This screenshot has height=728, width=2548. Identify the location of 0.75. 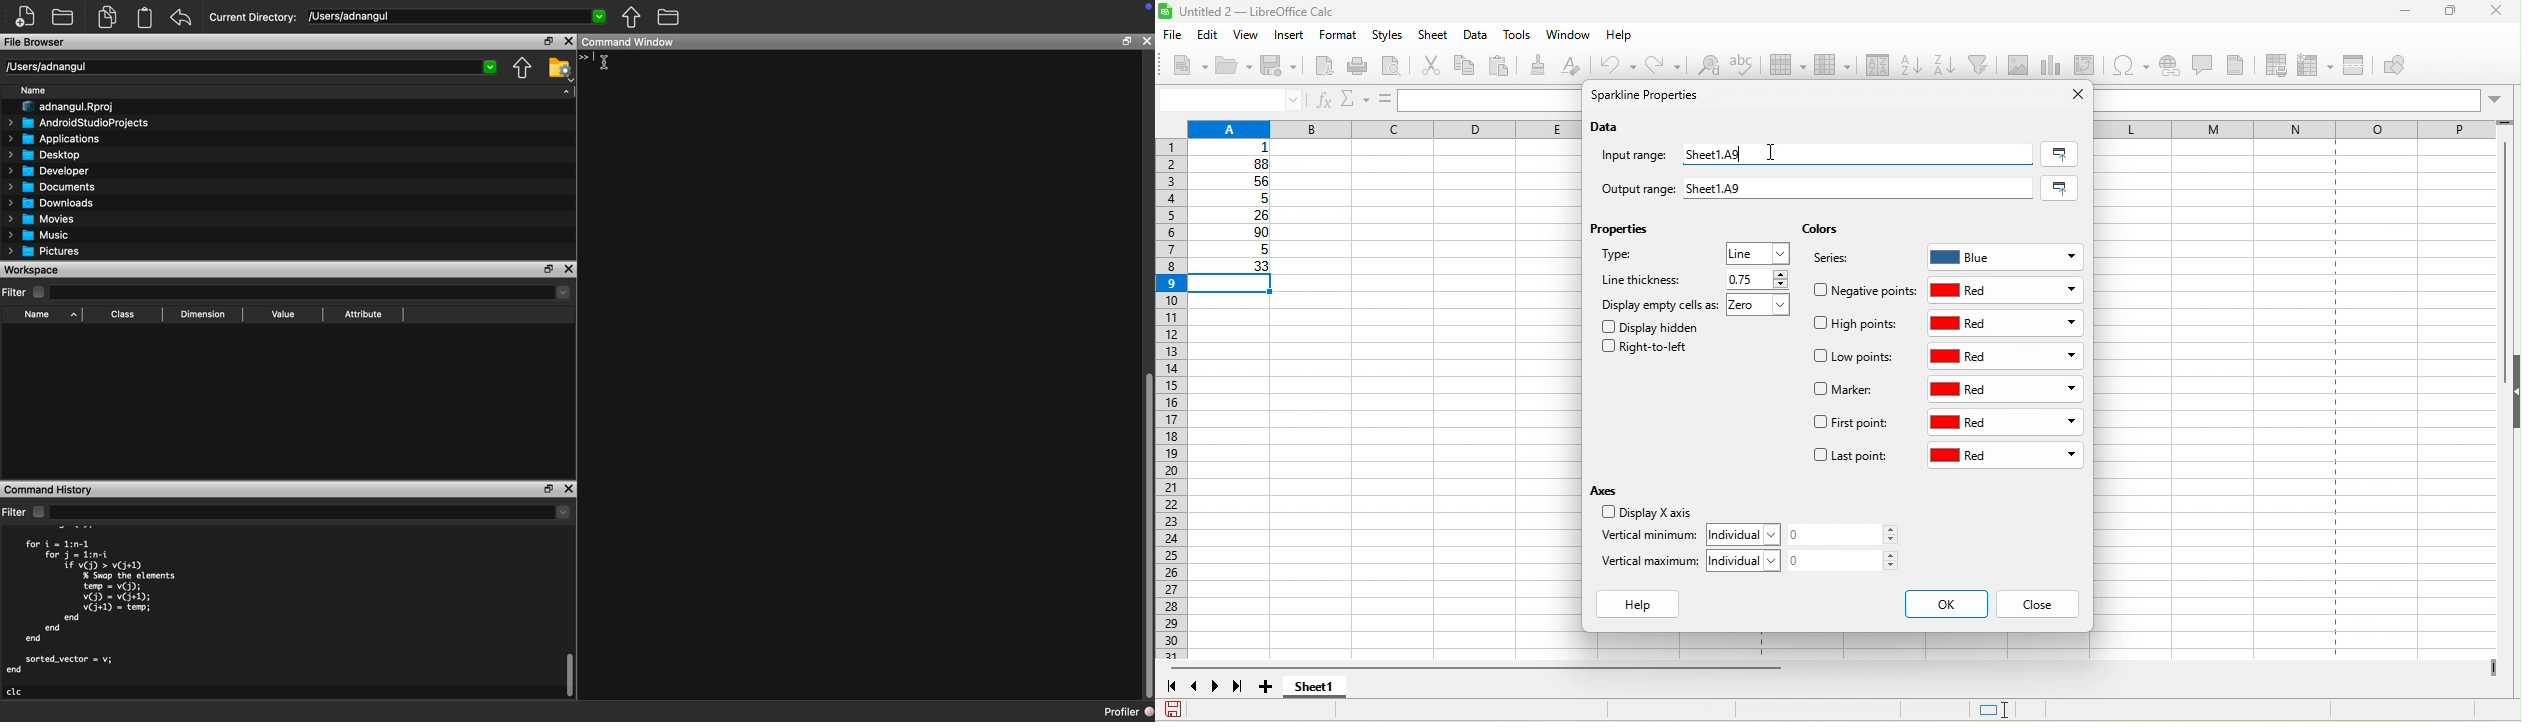
(1755, 279).